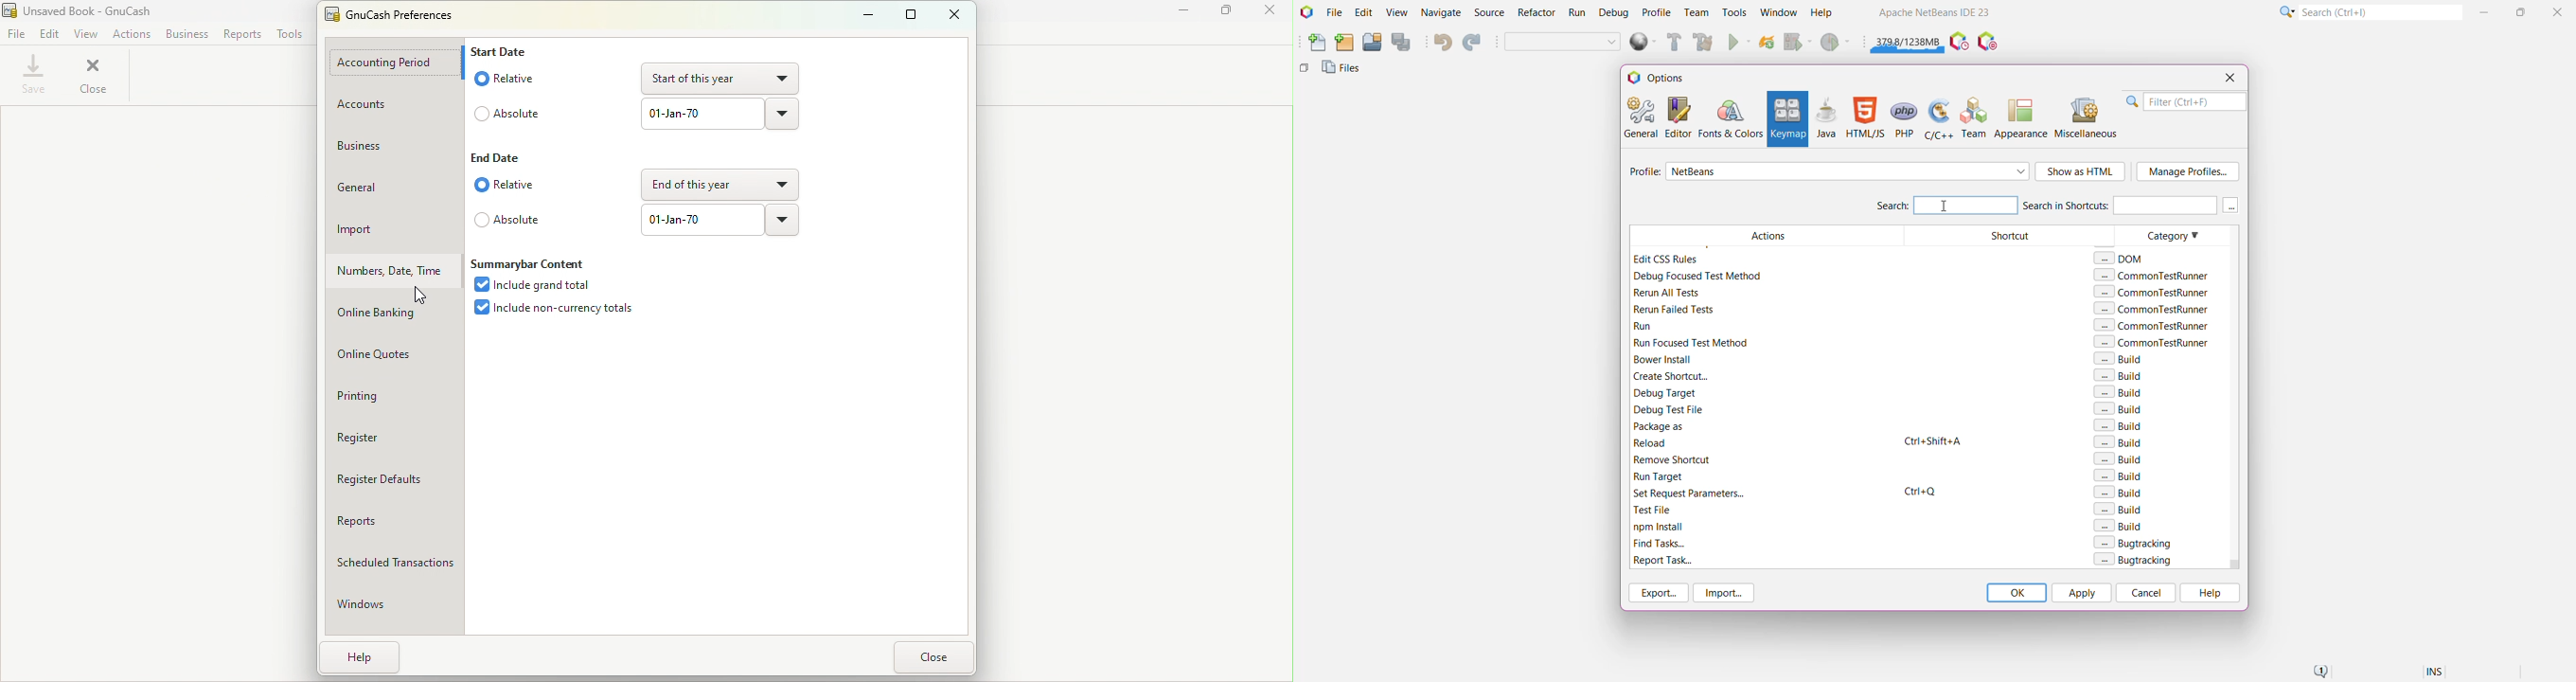  What do you see at coordinates (381, 228) in the screenshot?
I see `Import` at bounding box center [381, 228].